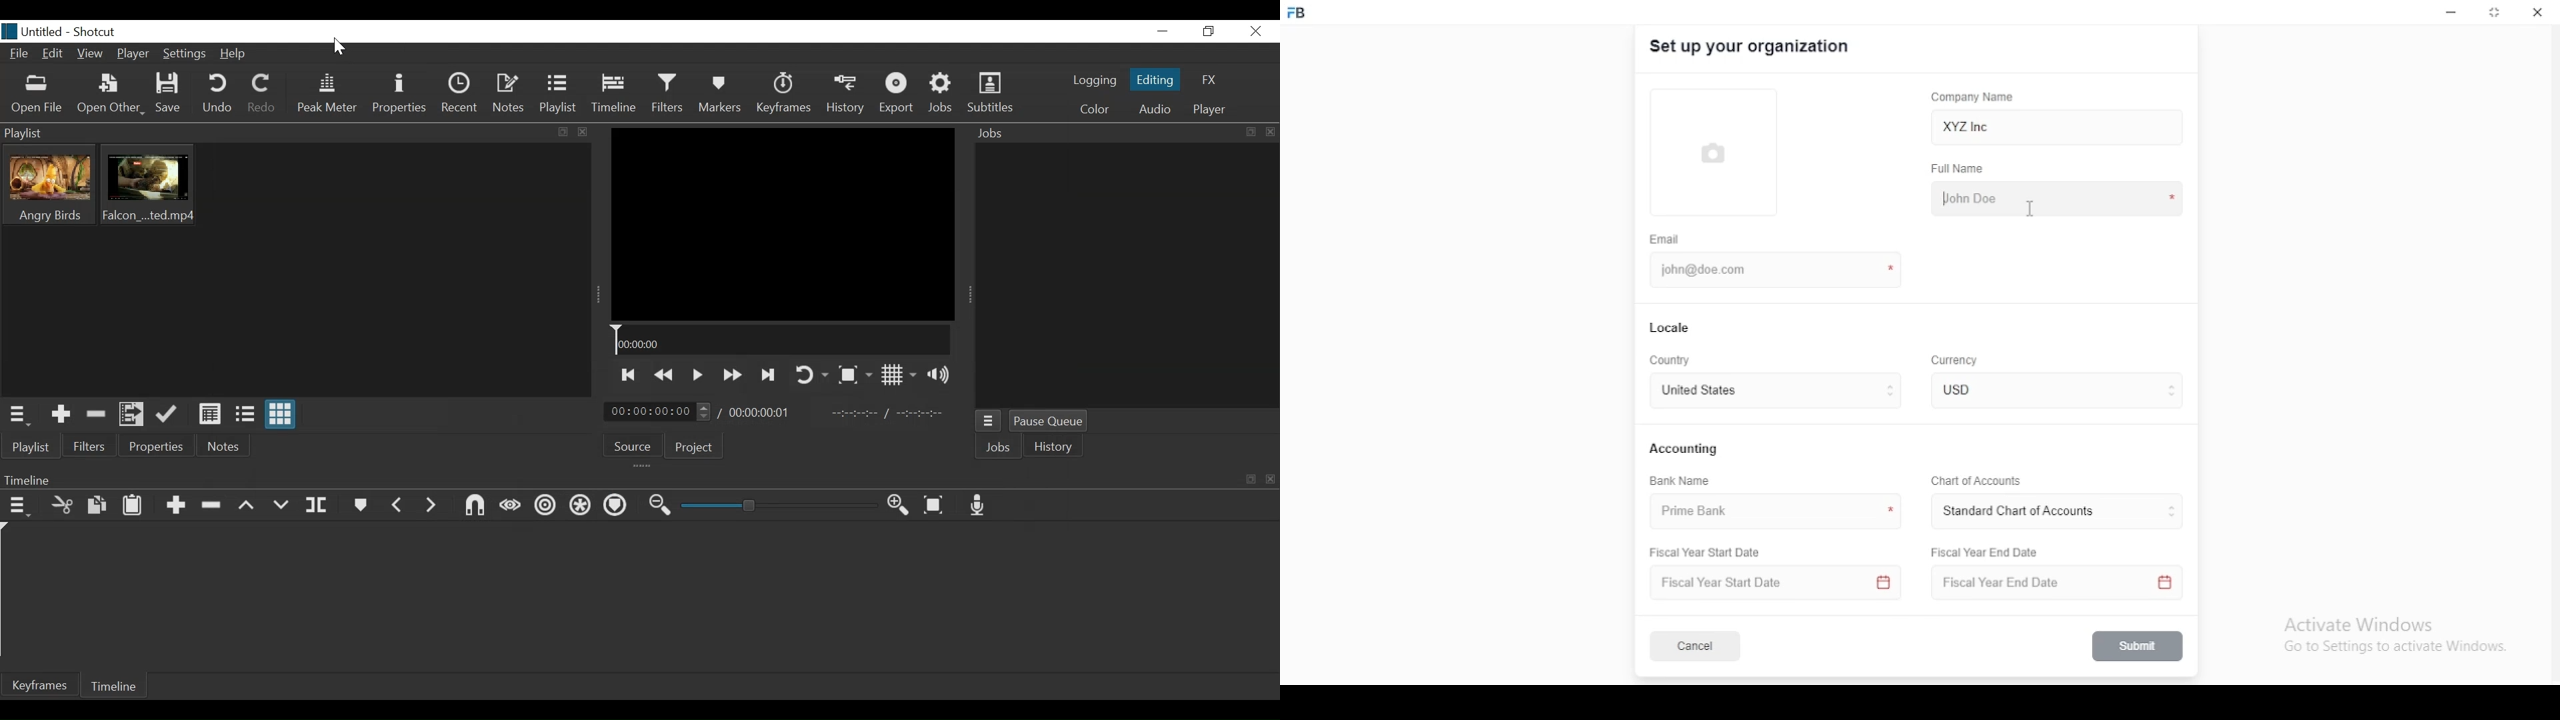 The width and height of the screenshot is (2576, 728). Describe the element at coordinates (2031, 209) in the screenshot. I see `mouse pointer` at that location.